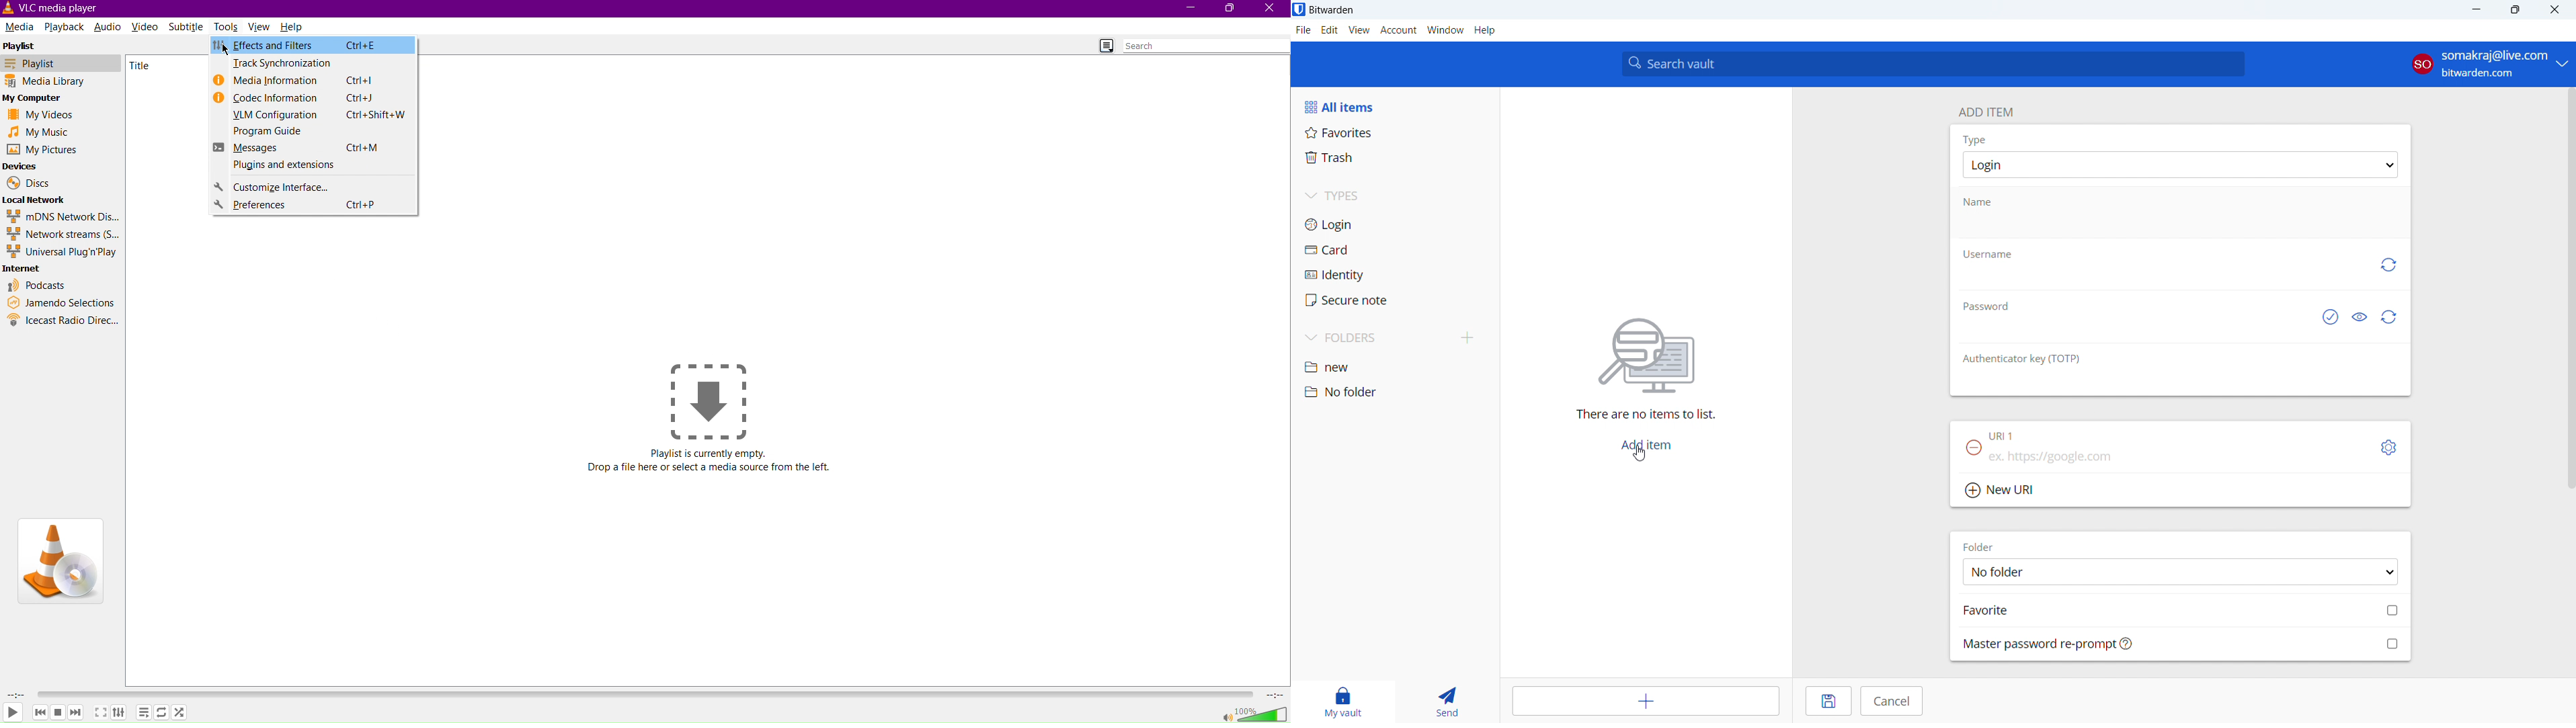 Image resolution: width=2576 pixels, height=728 pixels. What do you see at coordinates (1394, 275) in the screenshot?
I see `identity` at bounding box center [1394, 275].